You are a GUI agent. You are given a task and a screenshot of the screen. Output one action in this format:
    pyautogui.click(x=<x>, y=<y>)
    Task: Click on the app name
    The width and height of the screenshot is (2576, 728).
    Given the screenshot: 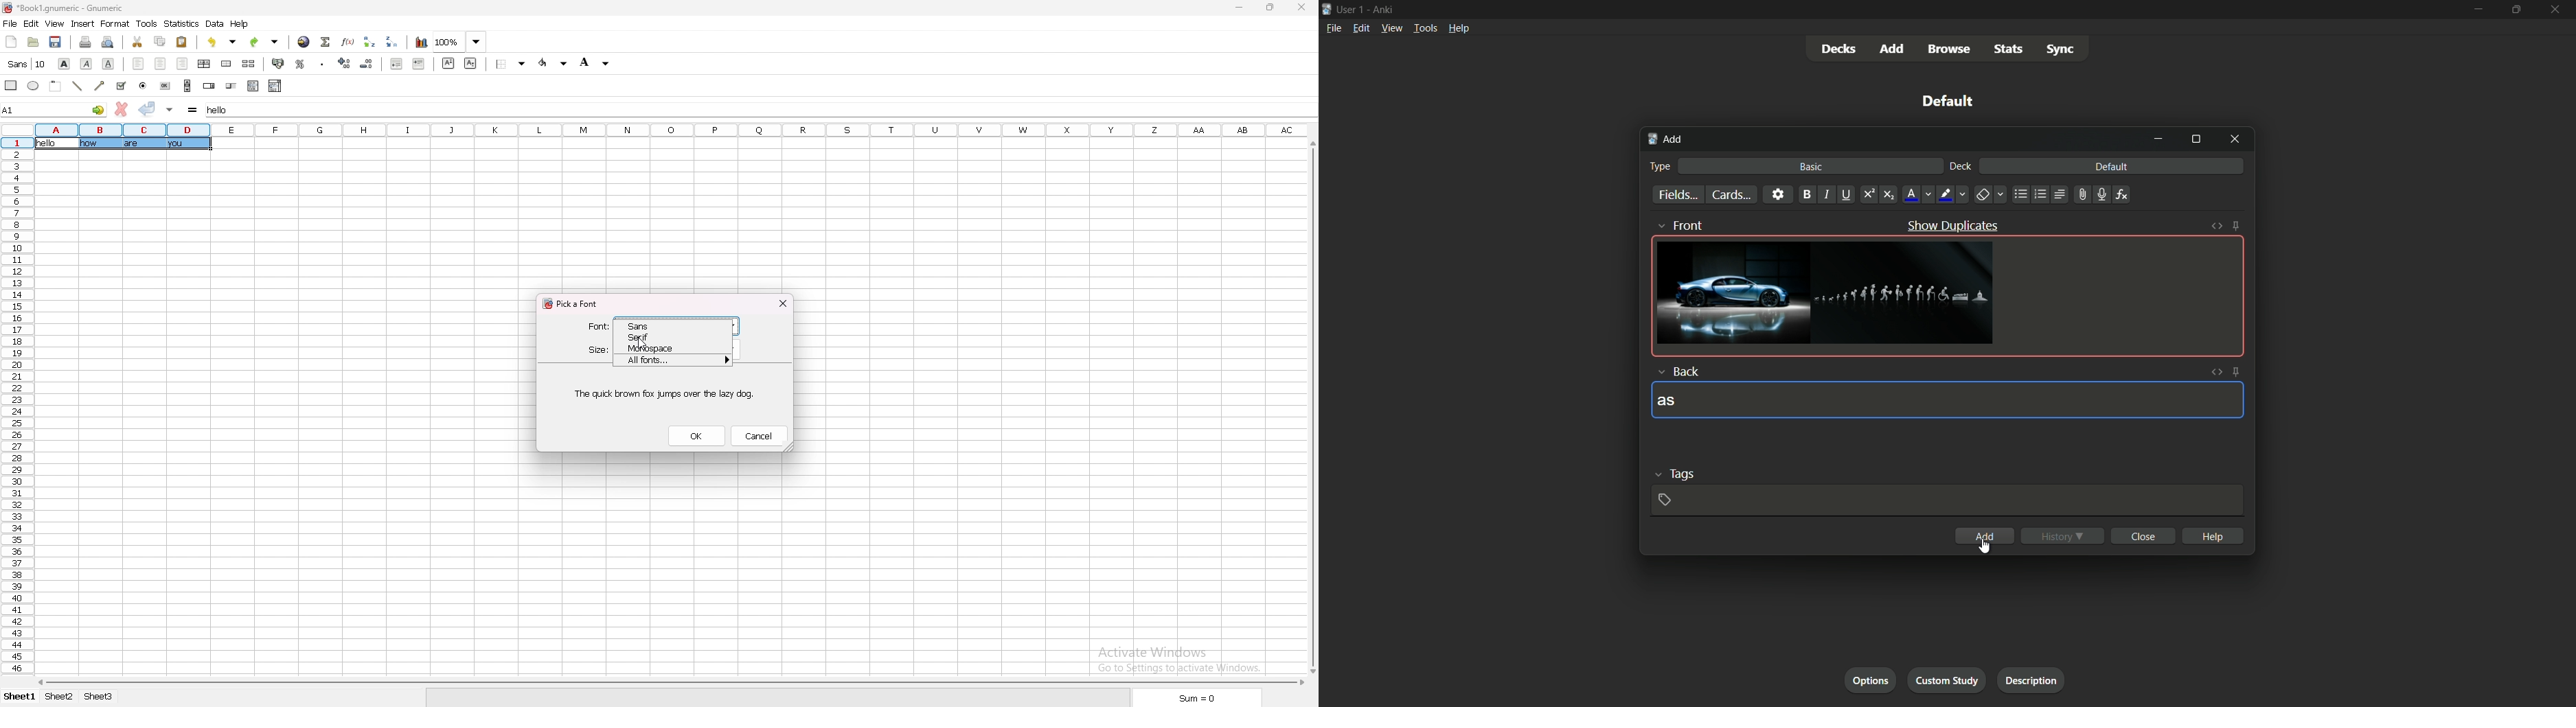 What is the action you would take?
    pyautogui.click(x=1385, y=8)
    